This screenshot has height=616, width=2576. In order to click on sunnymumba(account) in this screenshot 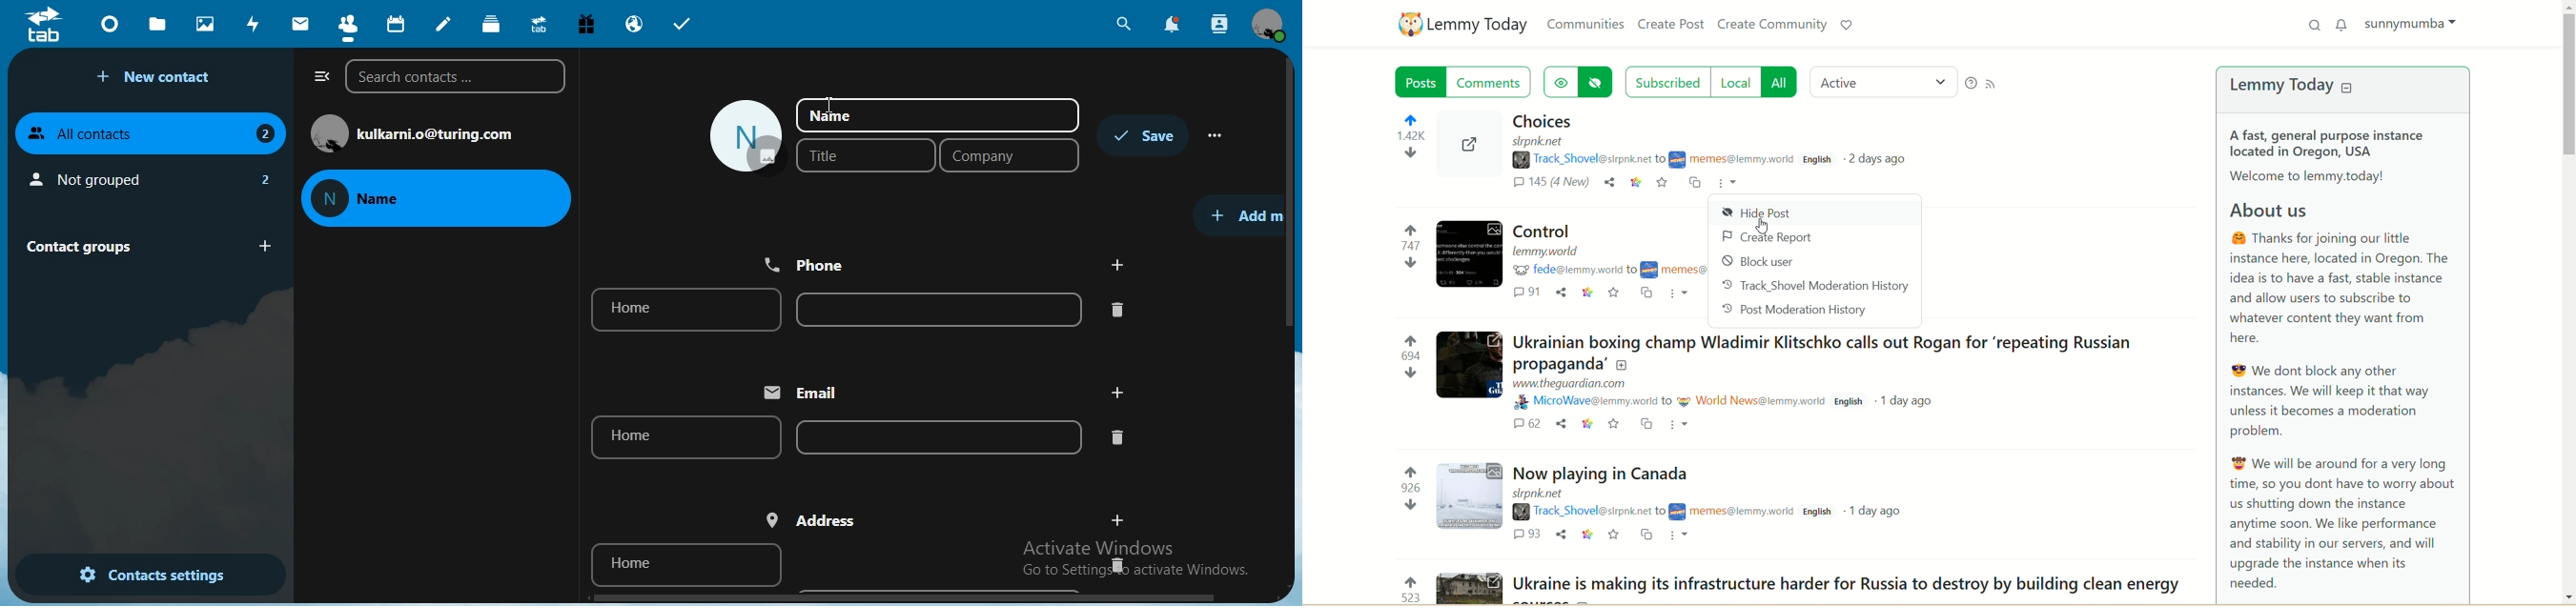, I will do `click(2415, 23)`.